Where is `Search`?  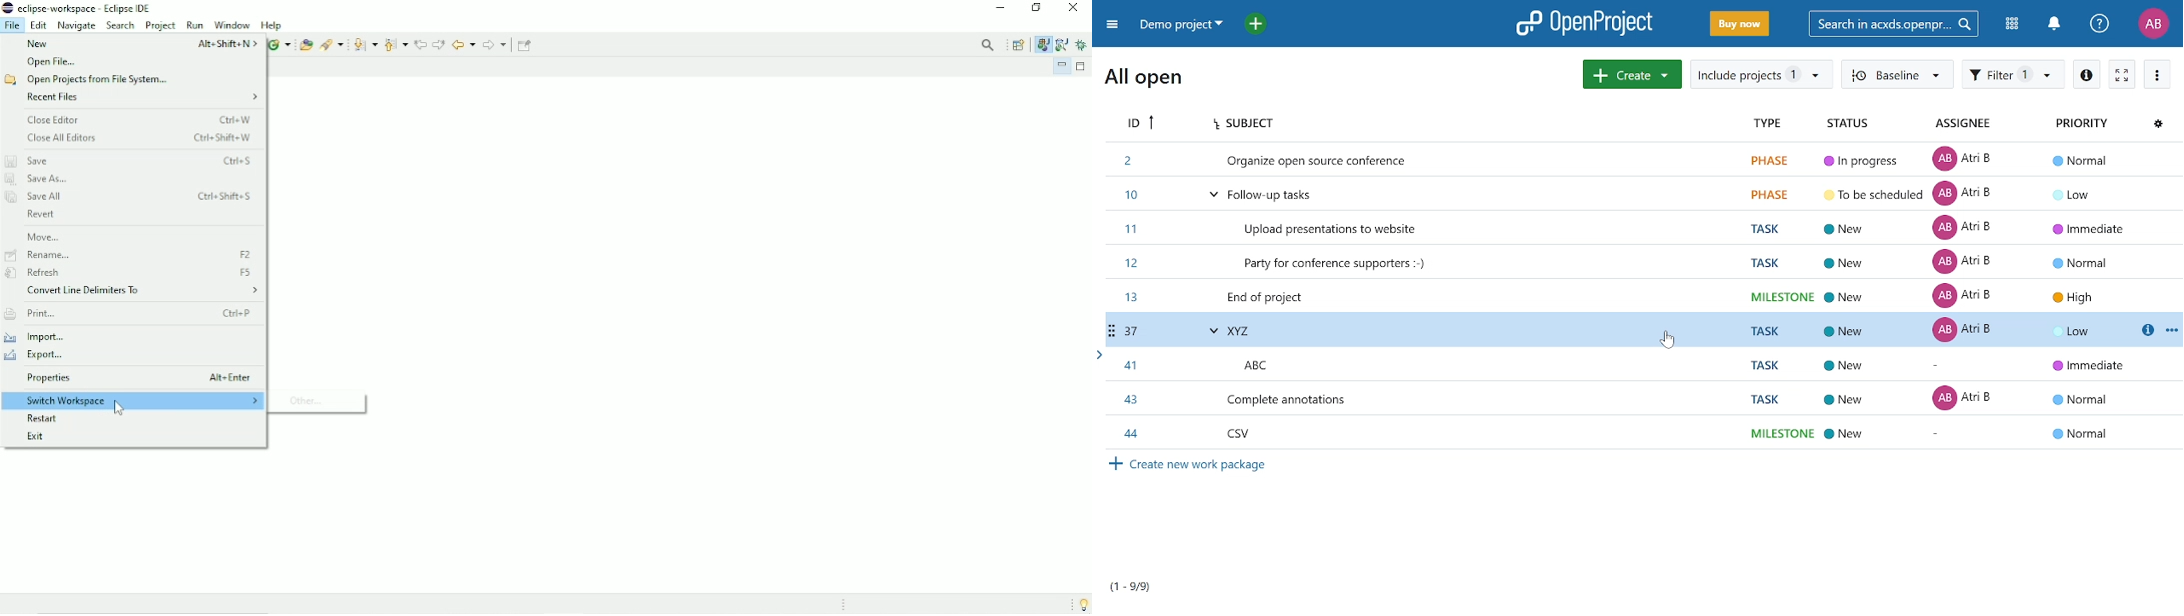
Search is located at coordinates (1894, 23).